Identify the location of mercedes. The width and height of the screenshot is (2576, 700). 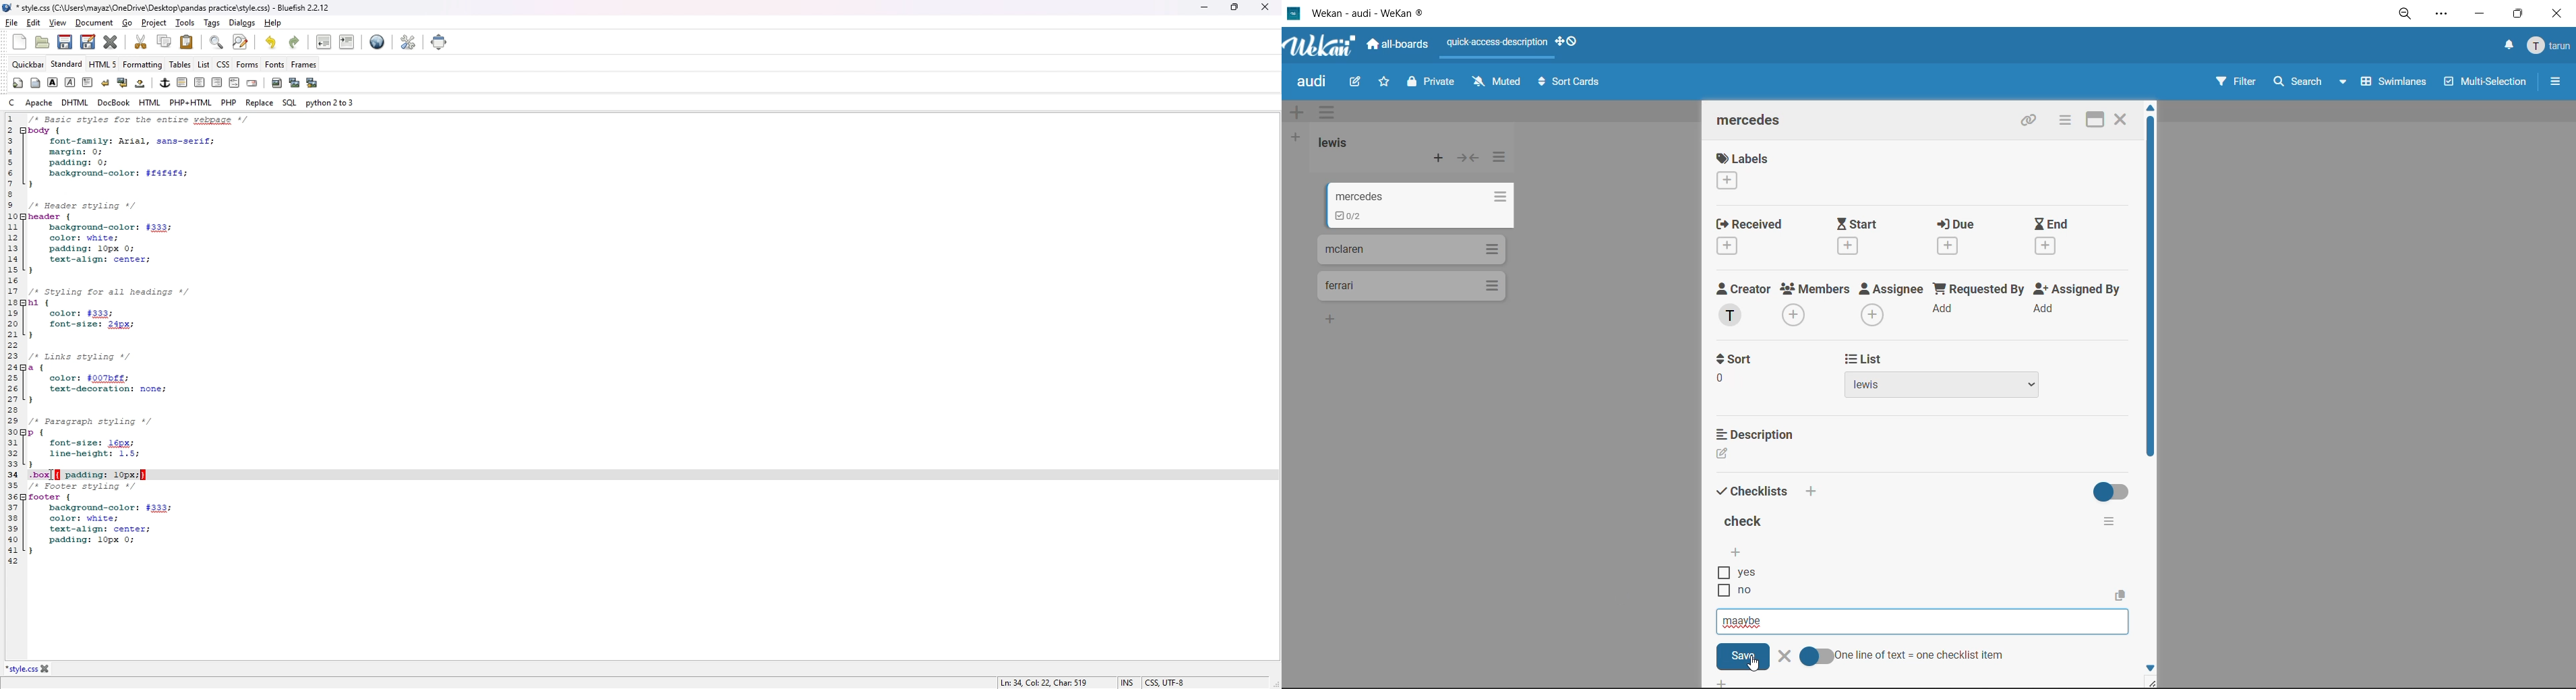
(1754, 120).